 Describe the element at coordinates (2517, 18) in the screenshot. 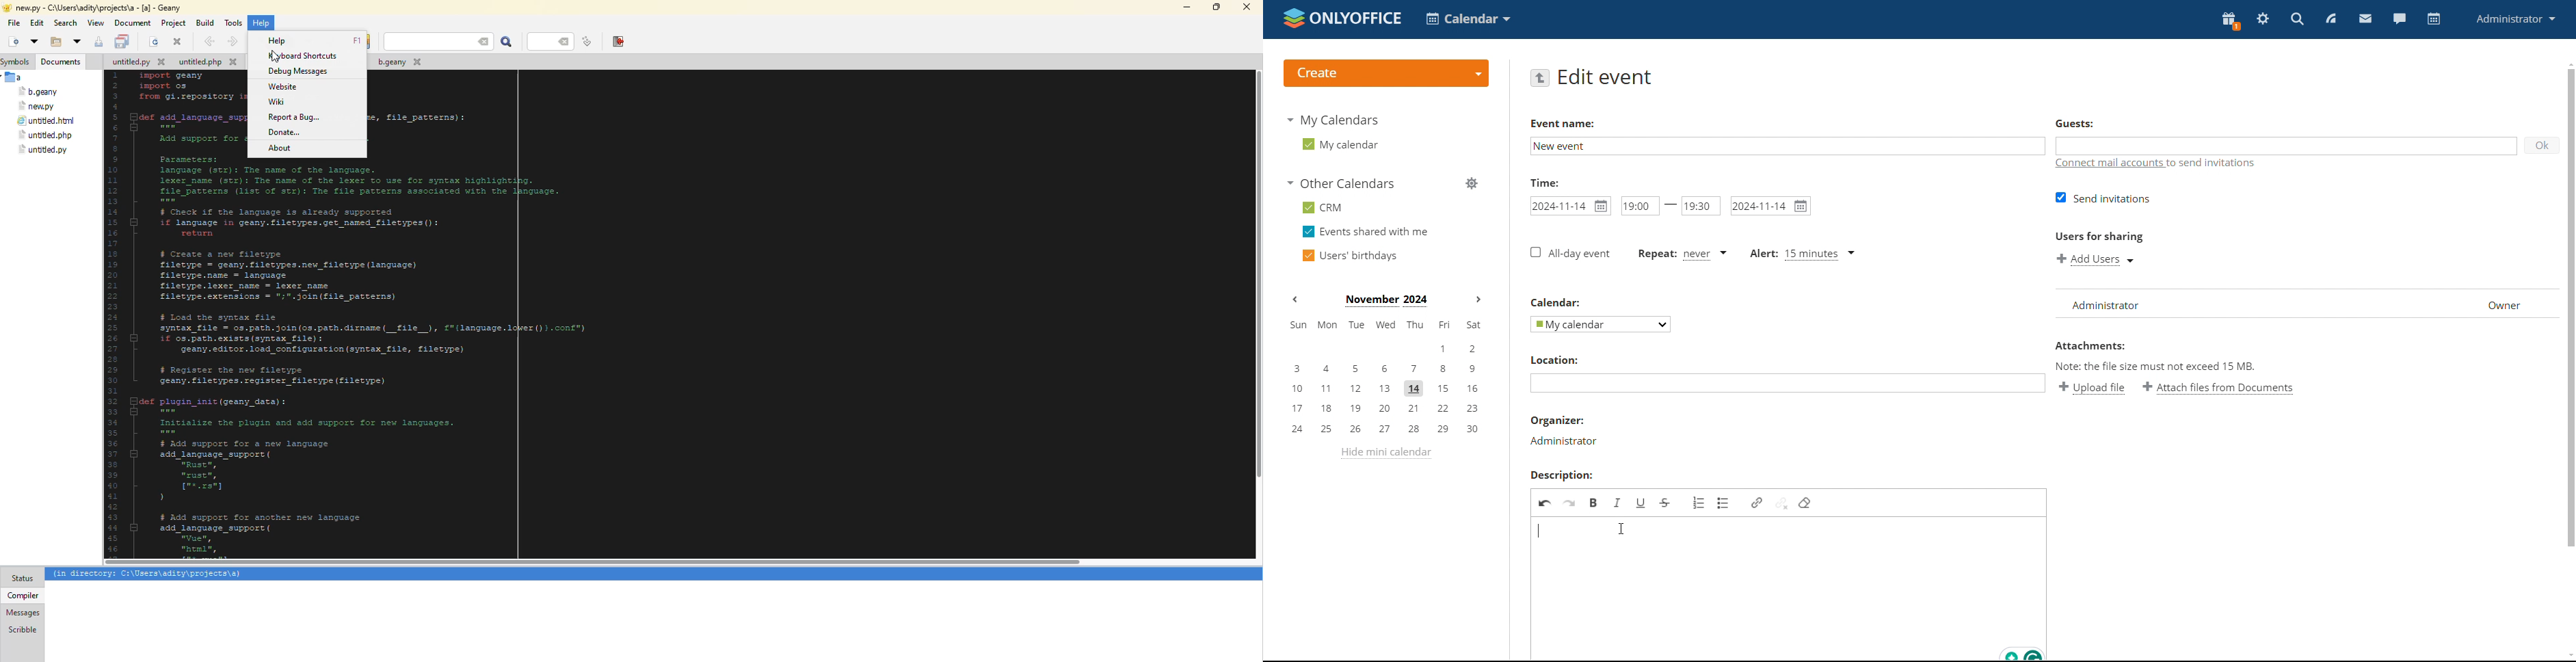

I see `profile` at that location.